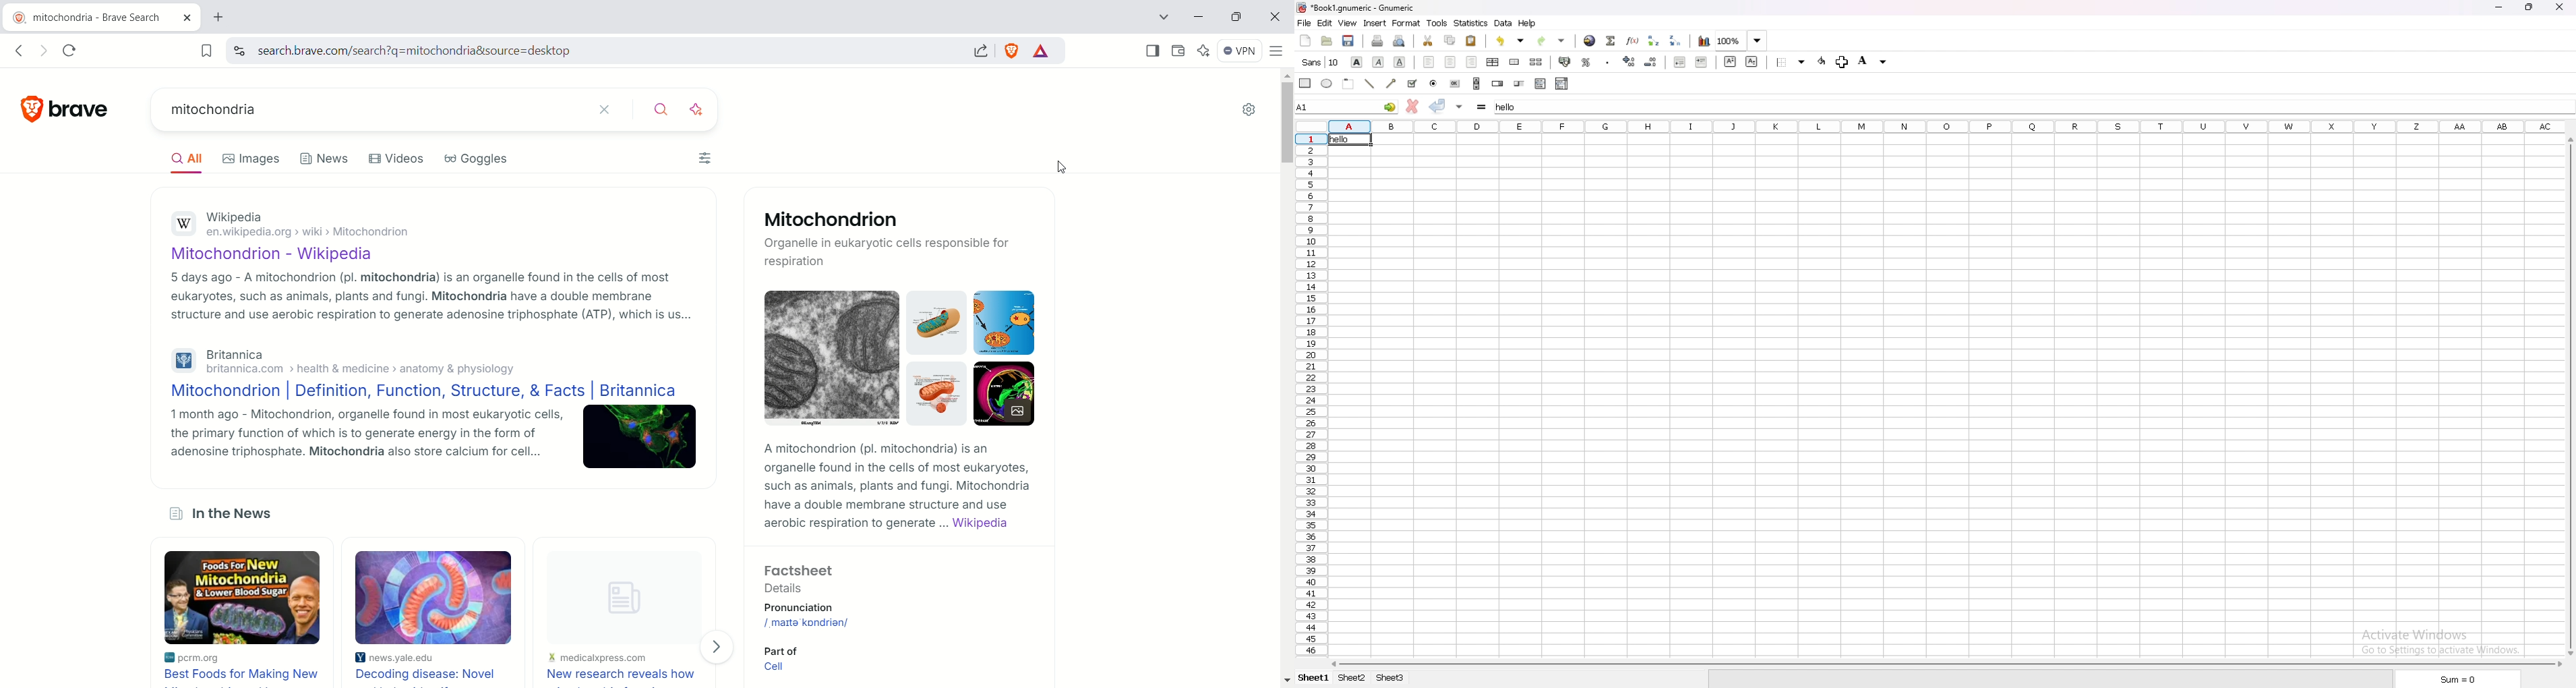 The width and height of the screenshot is (2576, 700). What do you see at coordinates (1551, 41) in the screenshot?
I see `redo` at bounding box center [1551, 41].